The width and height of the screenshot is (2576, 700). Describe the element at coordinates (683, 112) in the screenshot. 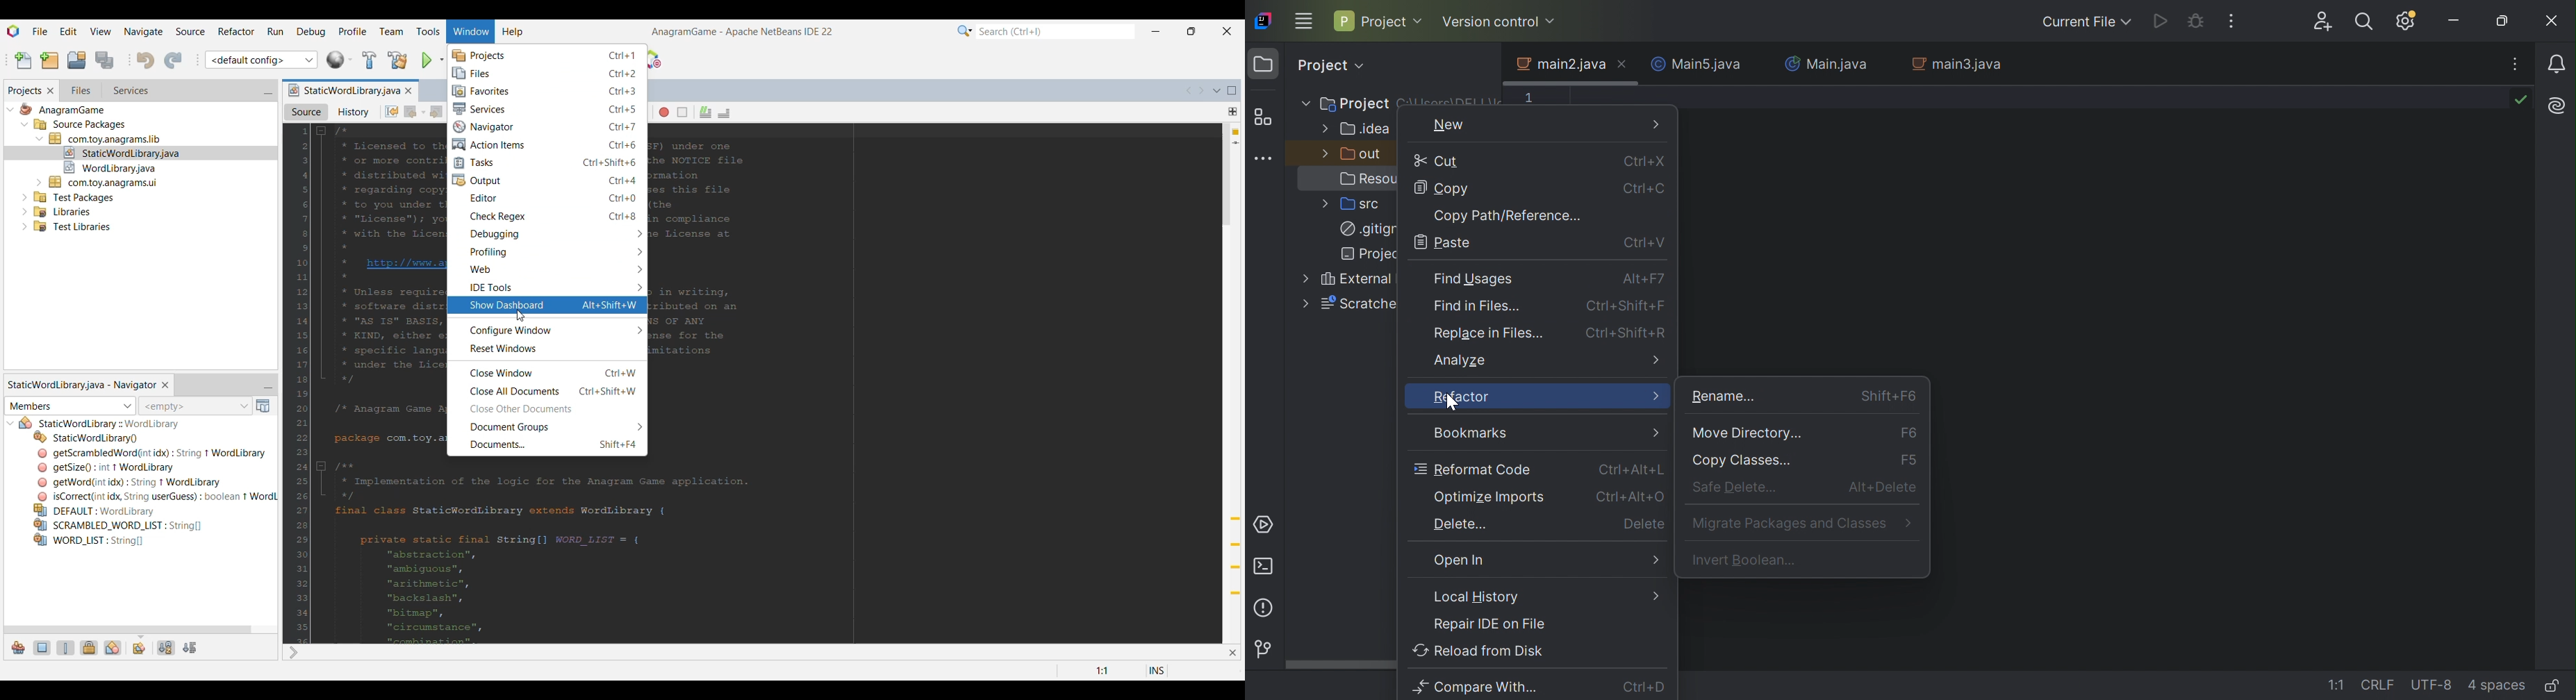

I see `Stop macro recording` at that location.